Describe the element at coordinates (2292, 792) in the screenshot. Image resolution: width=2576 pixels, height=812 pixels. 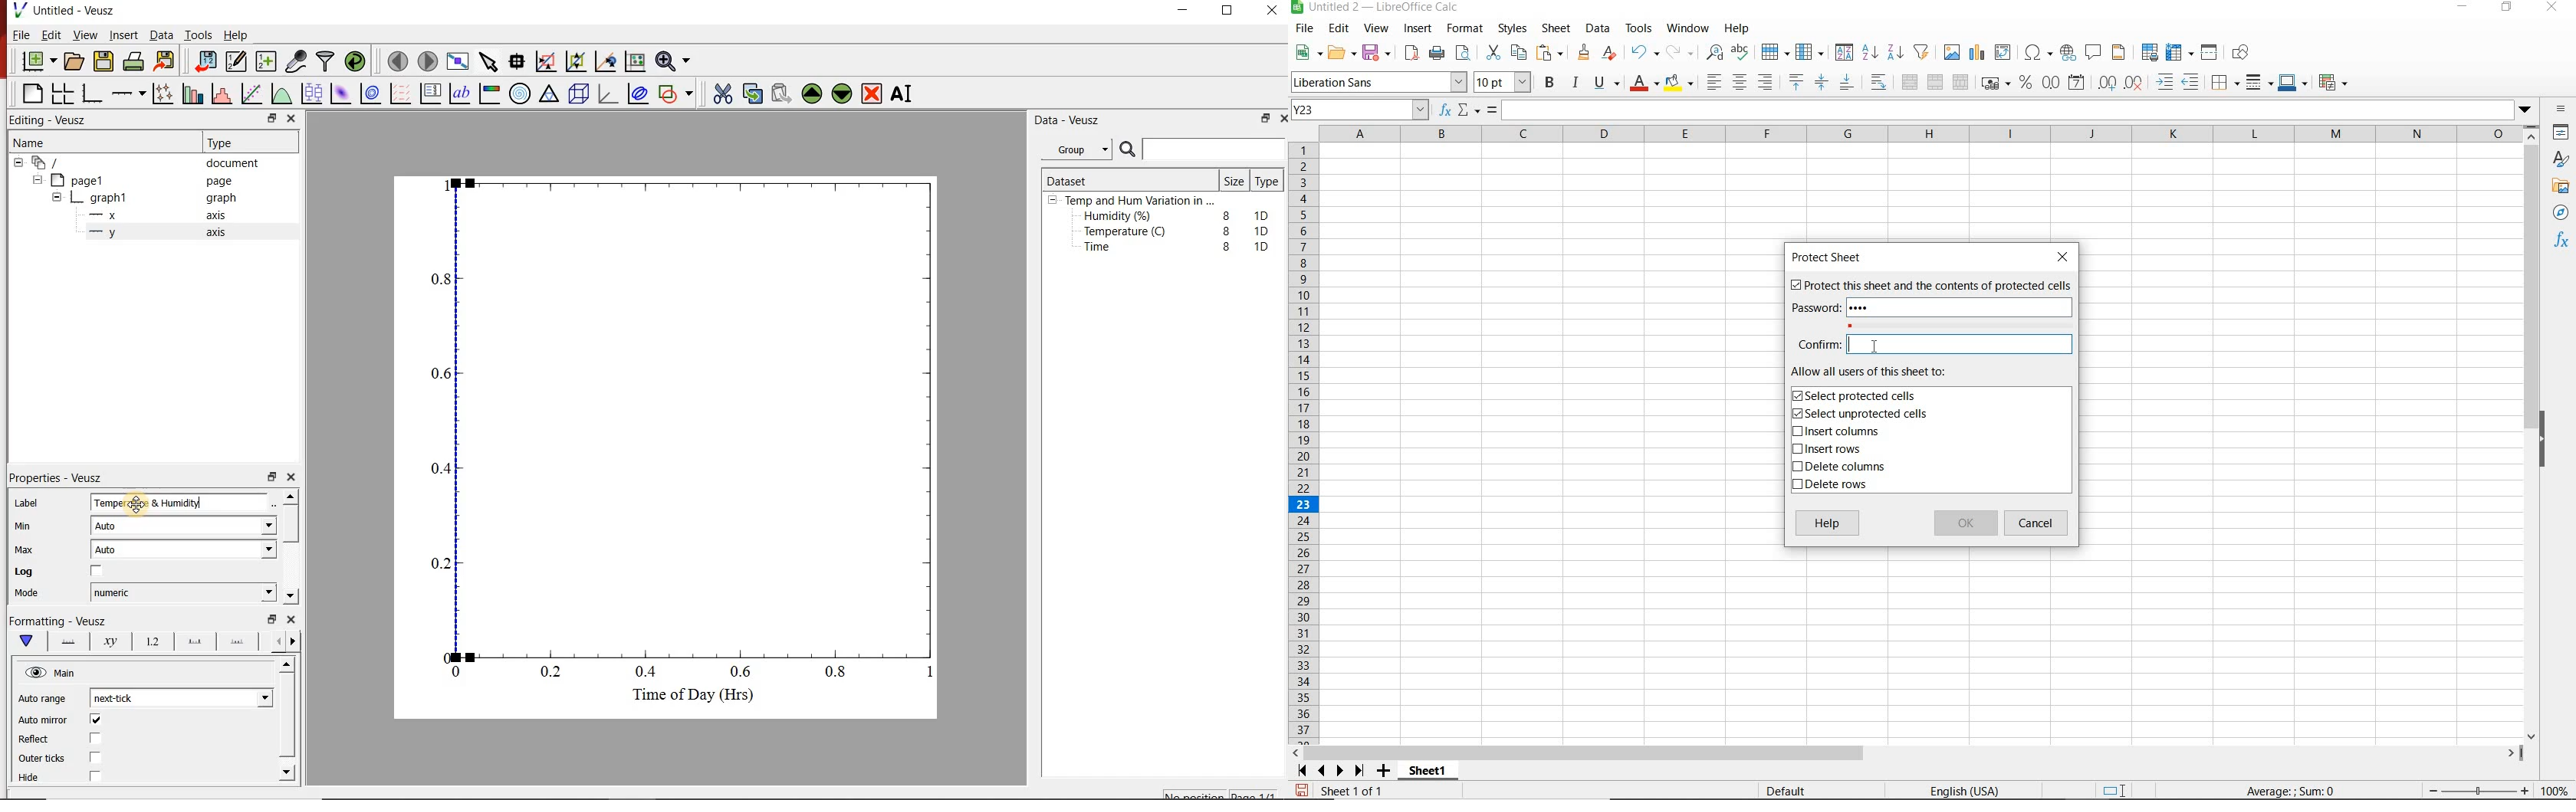
I see `FORMULA` at that location.